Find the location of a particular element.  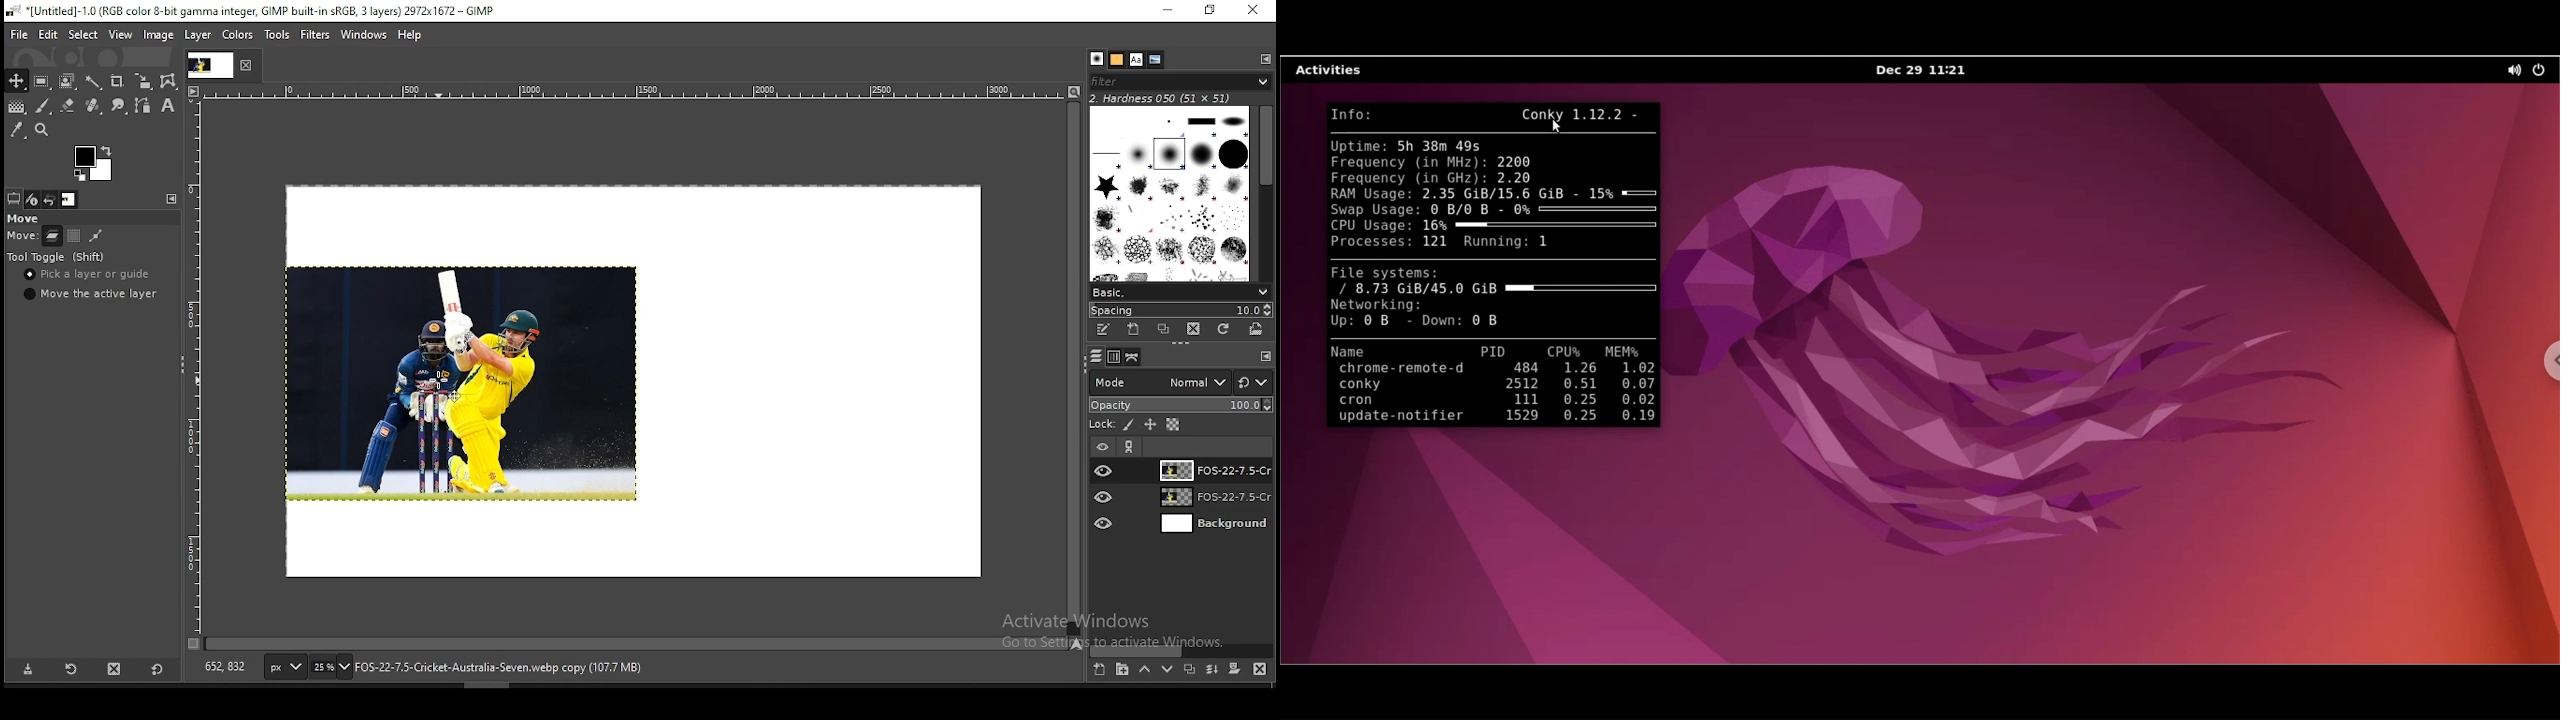

delete tool preset is located at coordinates (116, 668).